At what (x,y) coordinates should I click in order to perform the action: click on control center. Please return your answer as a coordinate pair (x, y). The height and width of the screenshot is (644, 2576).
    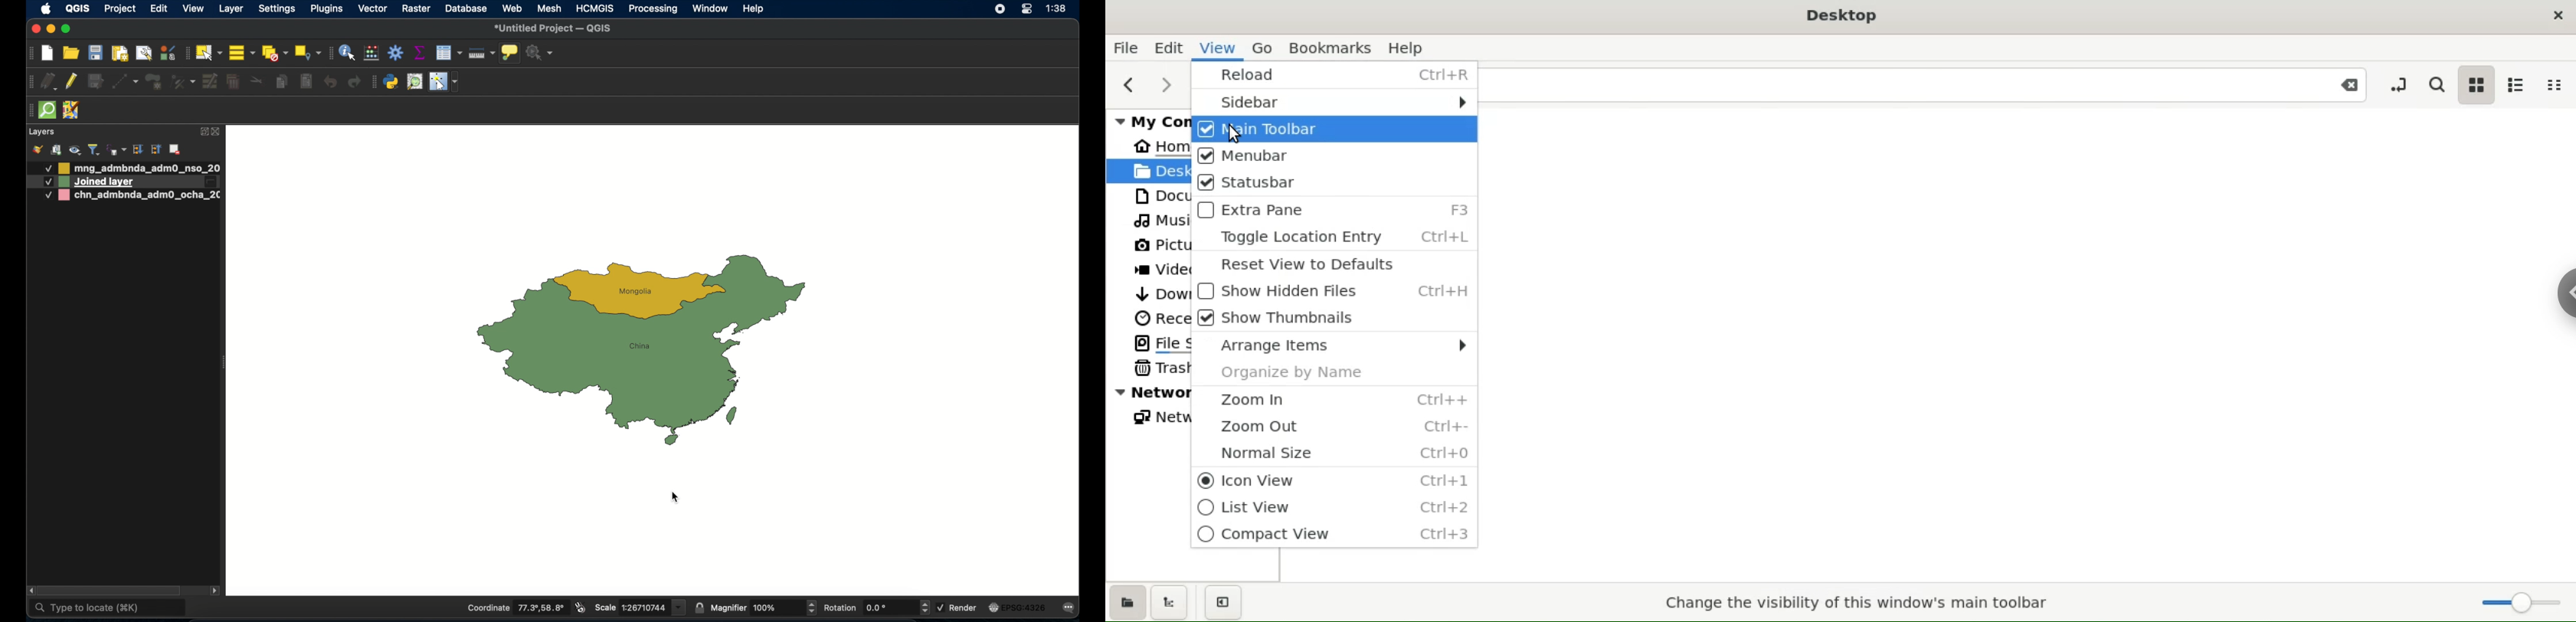
    Looking at the image, I should click on (1027, 9).